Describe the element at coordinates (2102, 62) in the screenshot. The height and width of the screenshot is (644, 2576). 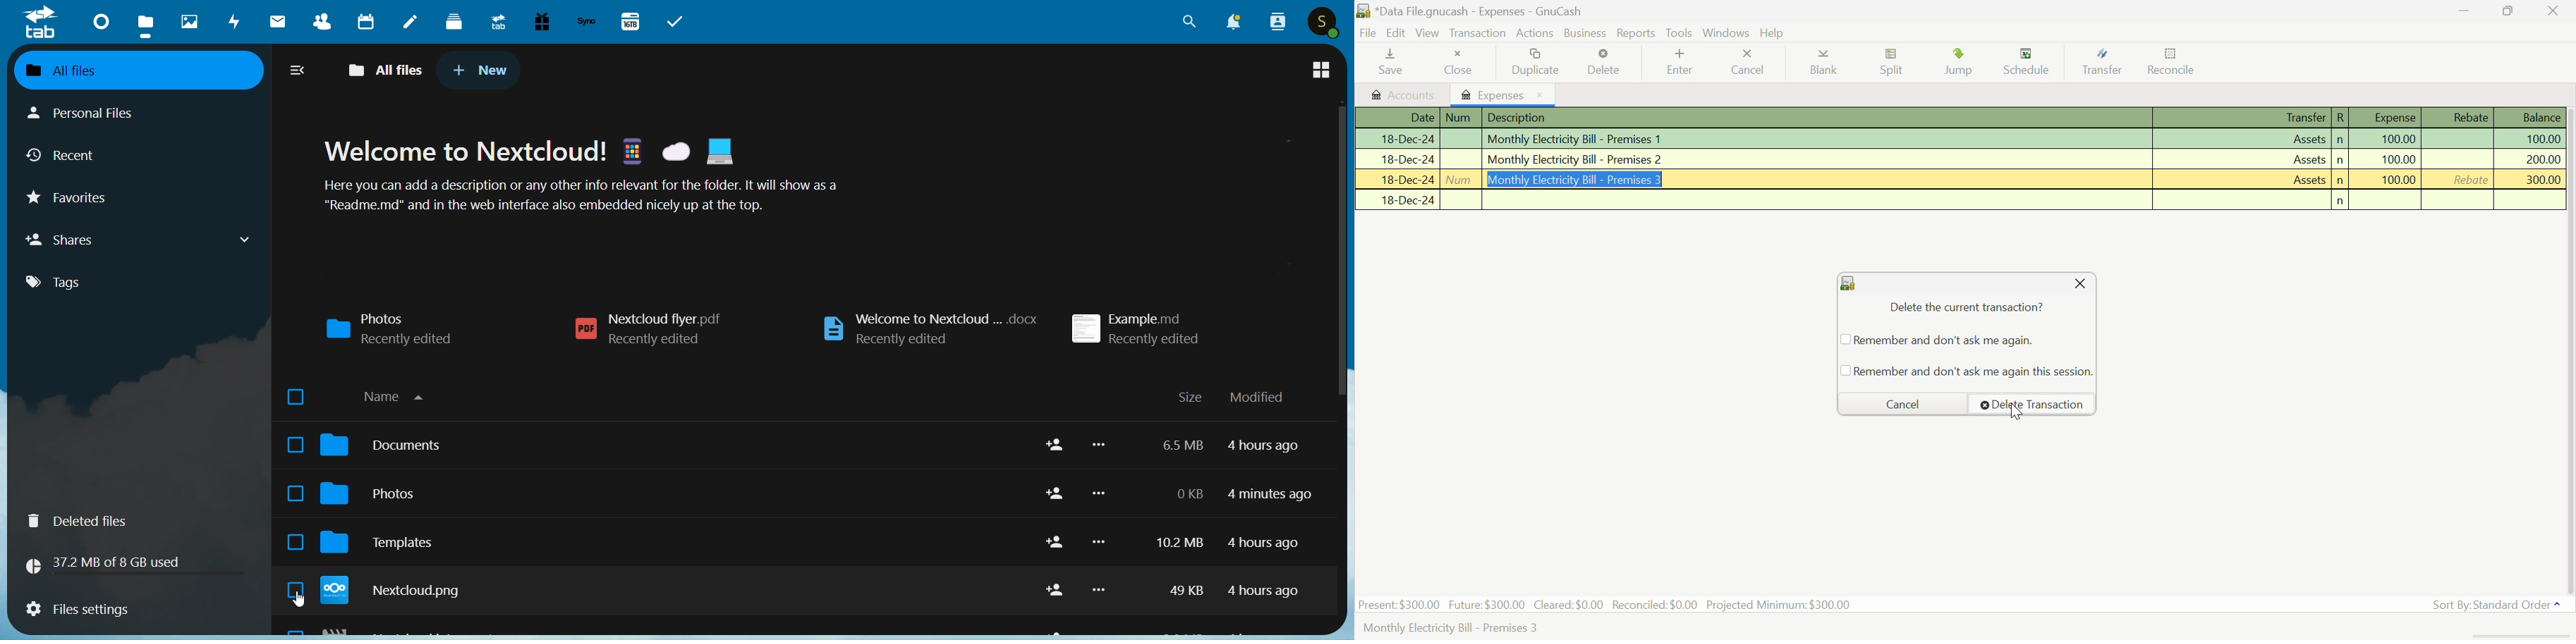
I see `Transfer` at that location.